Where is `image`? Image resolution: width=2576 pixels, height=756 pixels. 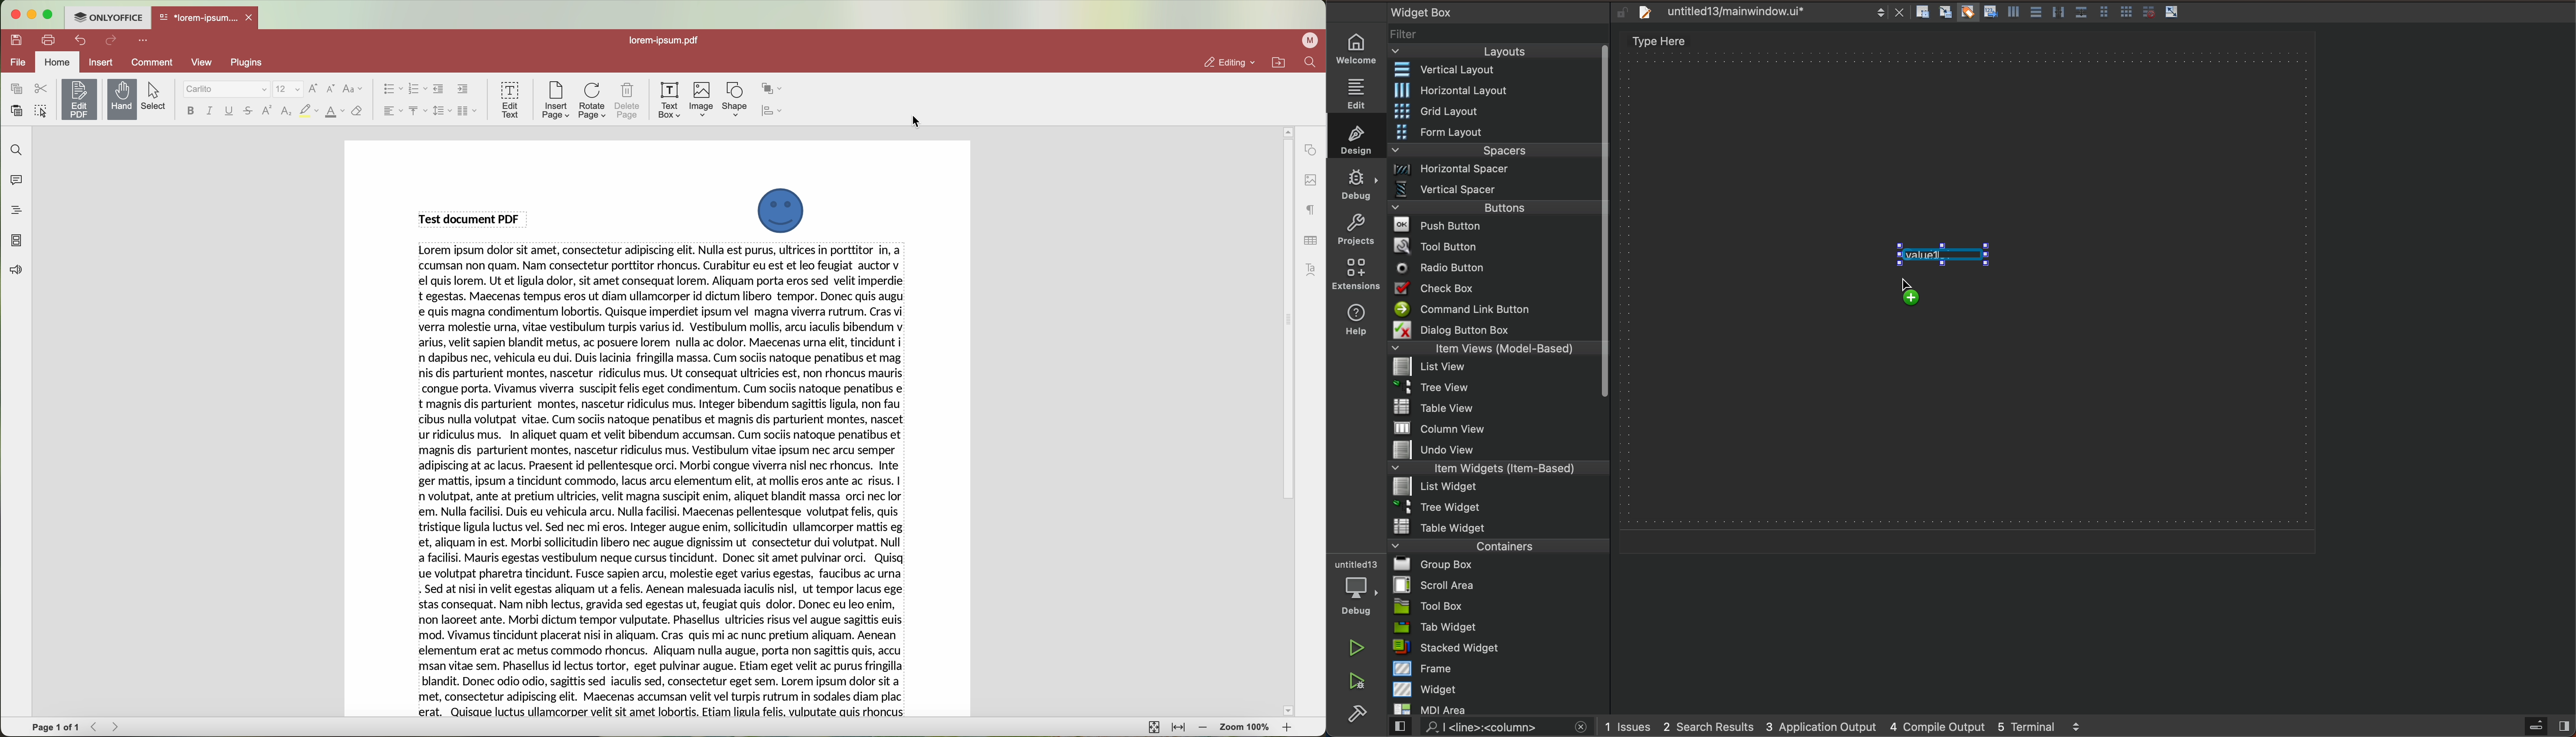 image is located at coordinates (702, 100).